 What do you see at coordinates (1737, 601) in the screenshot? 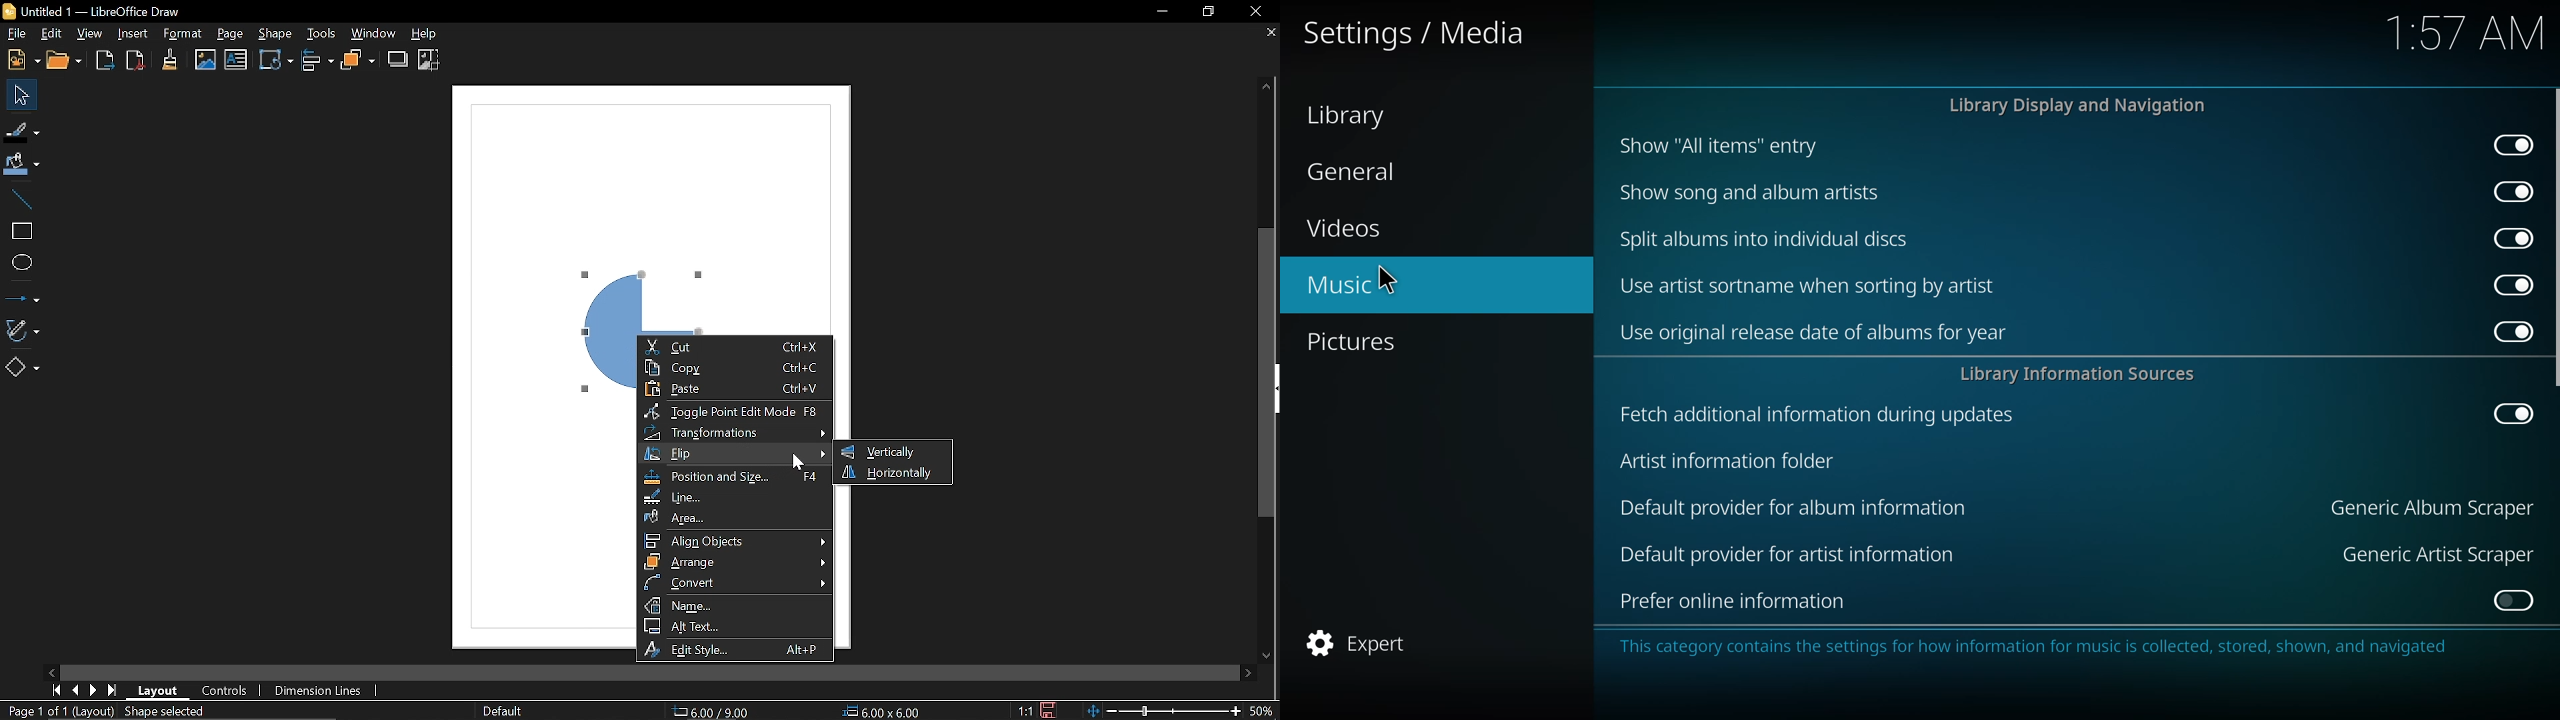
I see `prefer online information` at bounding box center [1737, 601].